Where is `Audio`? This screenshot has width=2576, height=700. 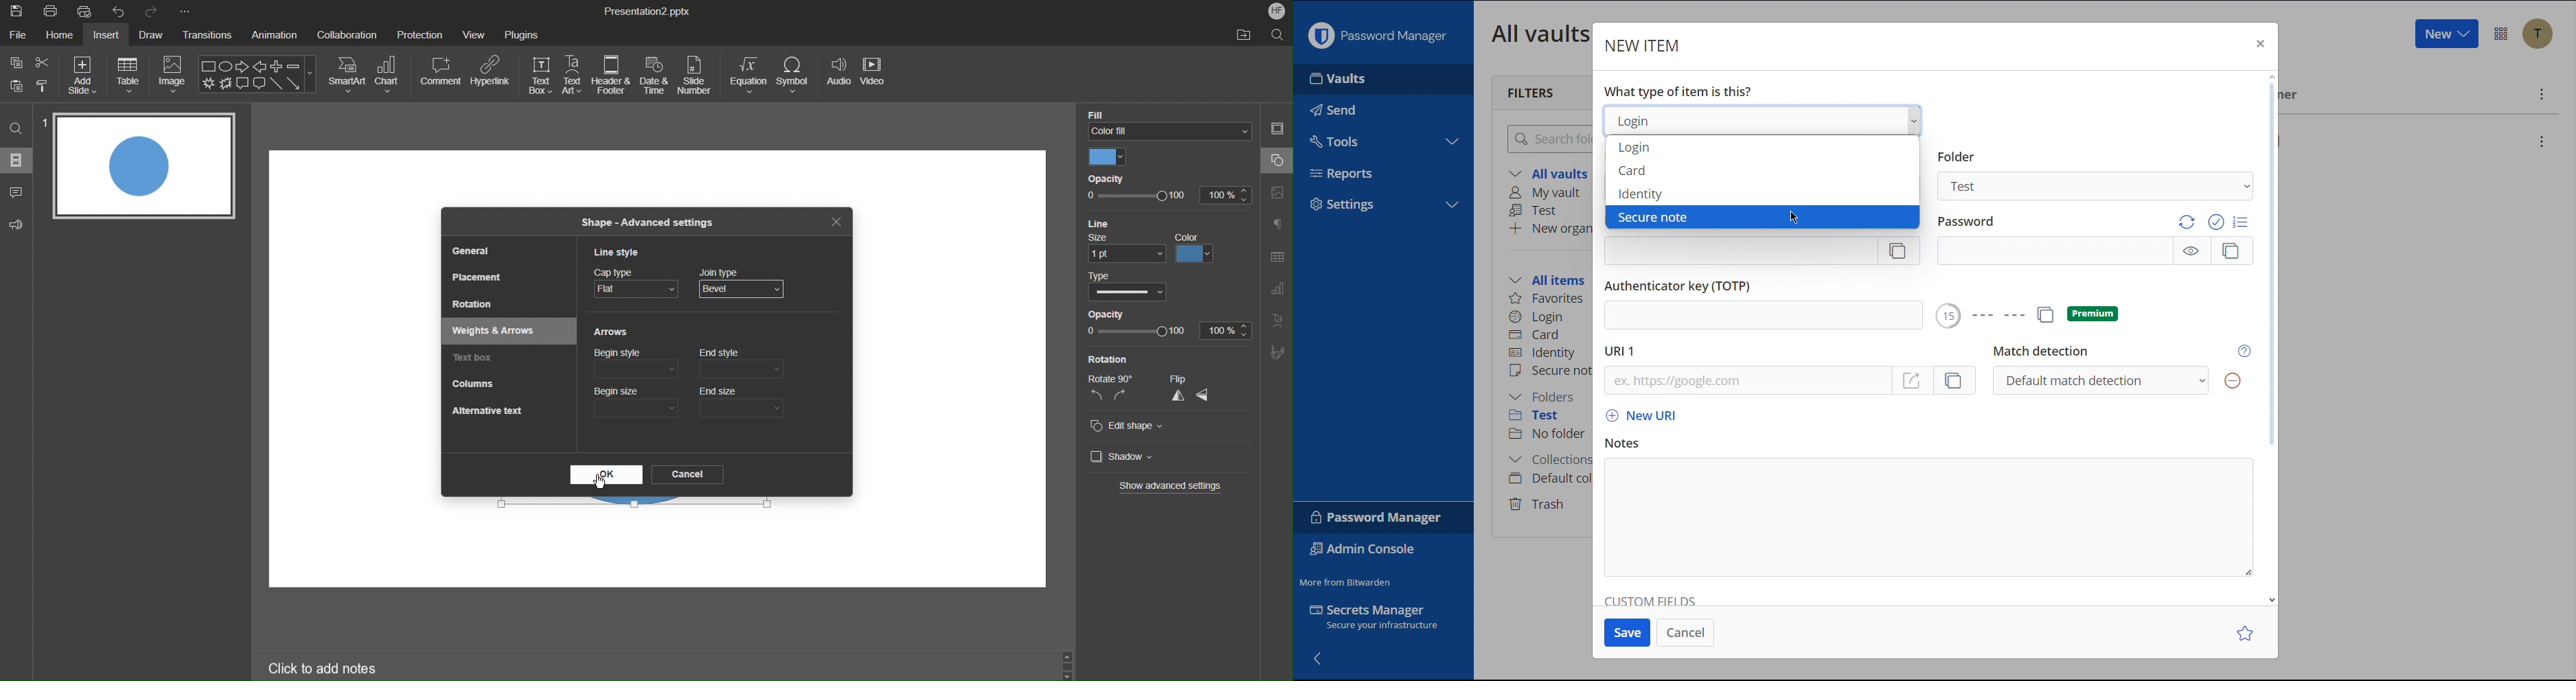 Audio is located at coordinates (838, 77).